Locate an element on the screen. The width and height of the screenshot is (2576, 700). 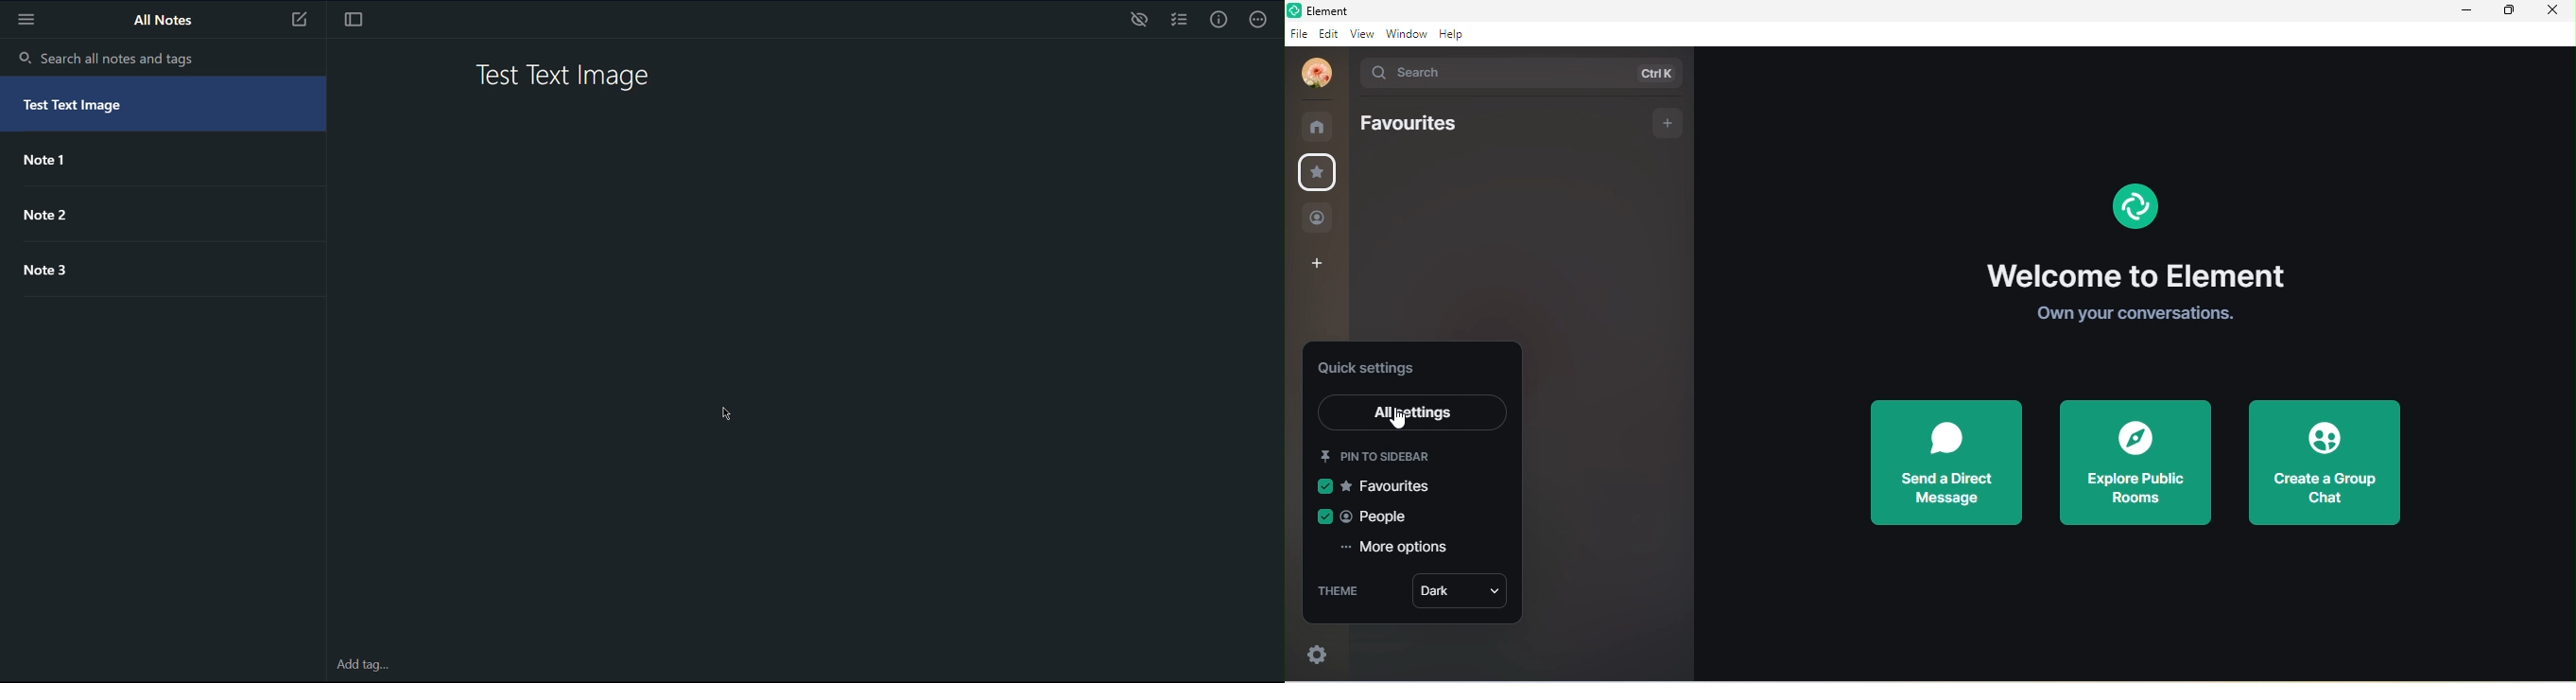
favourite is located at coordinates (1319, 173).